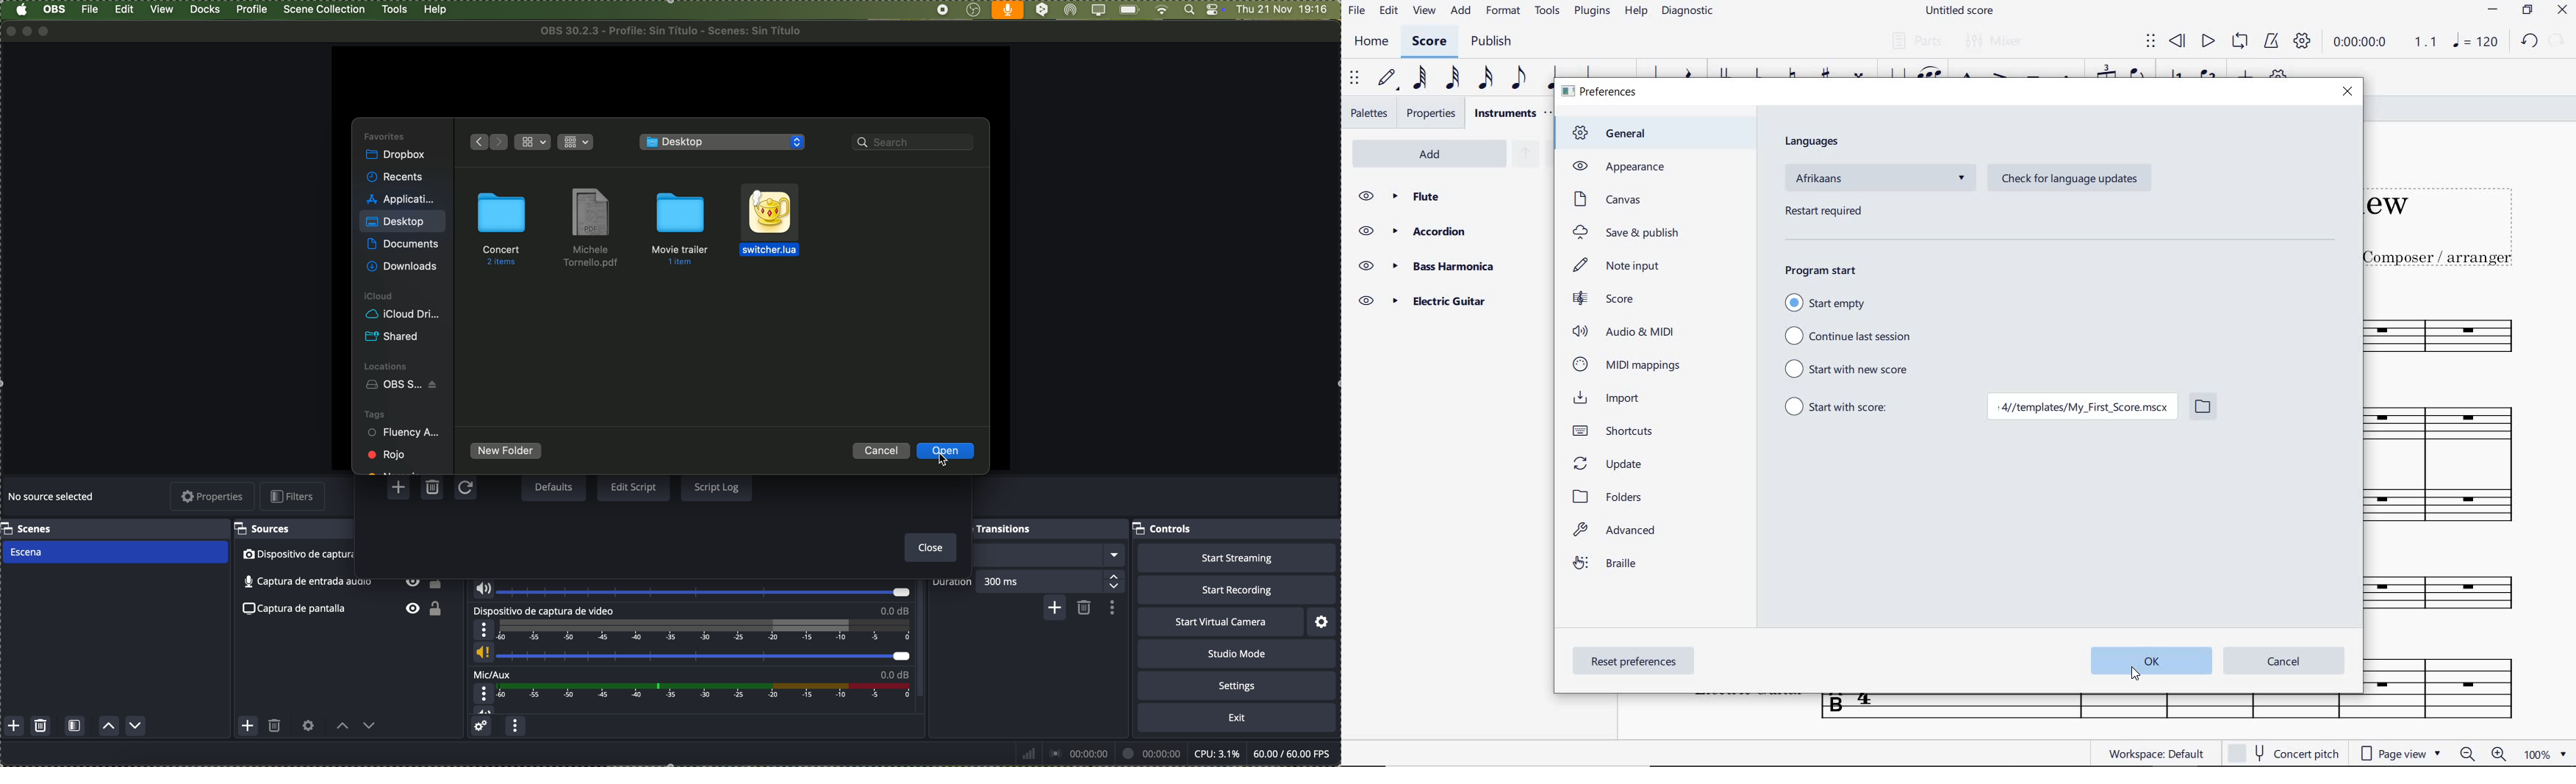 Image resolution: width=2576 pixels, height=784 pixels. What do you see at coordinates (534, 142) in the screenshot?
I see `grid view` at bounding box center [534, 142].